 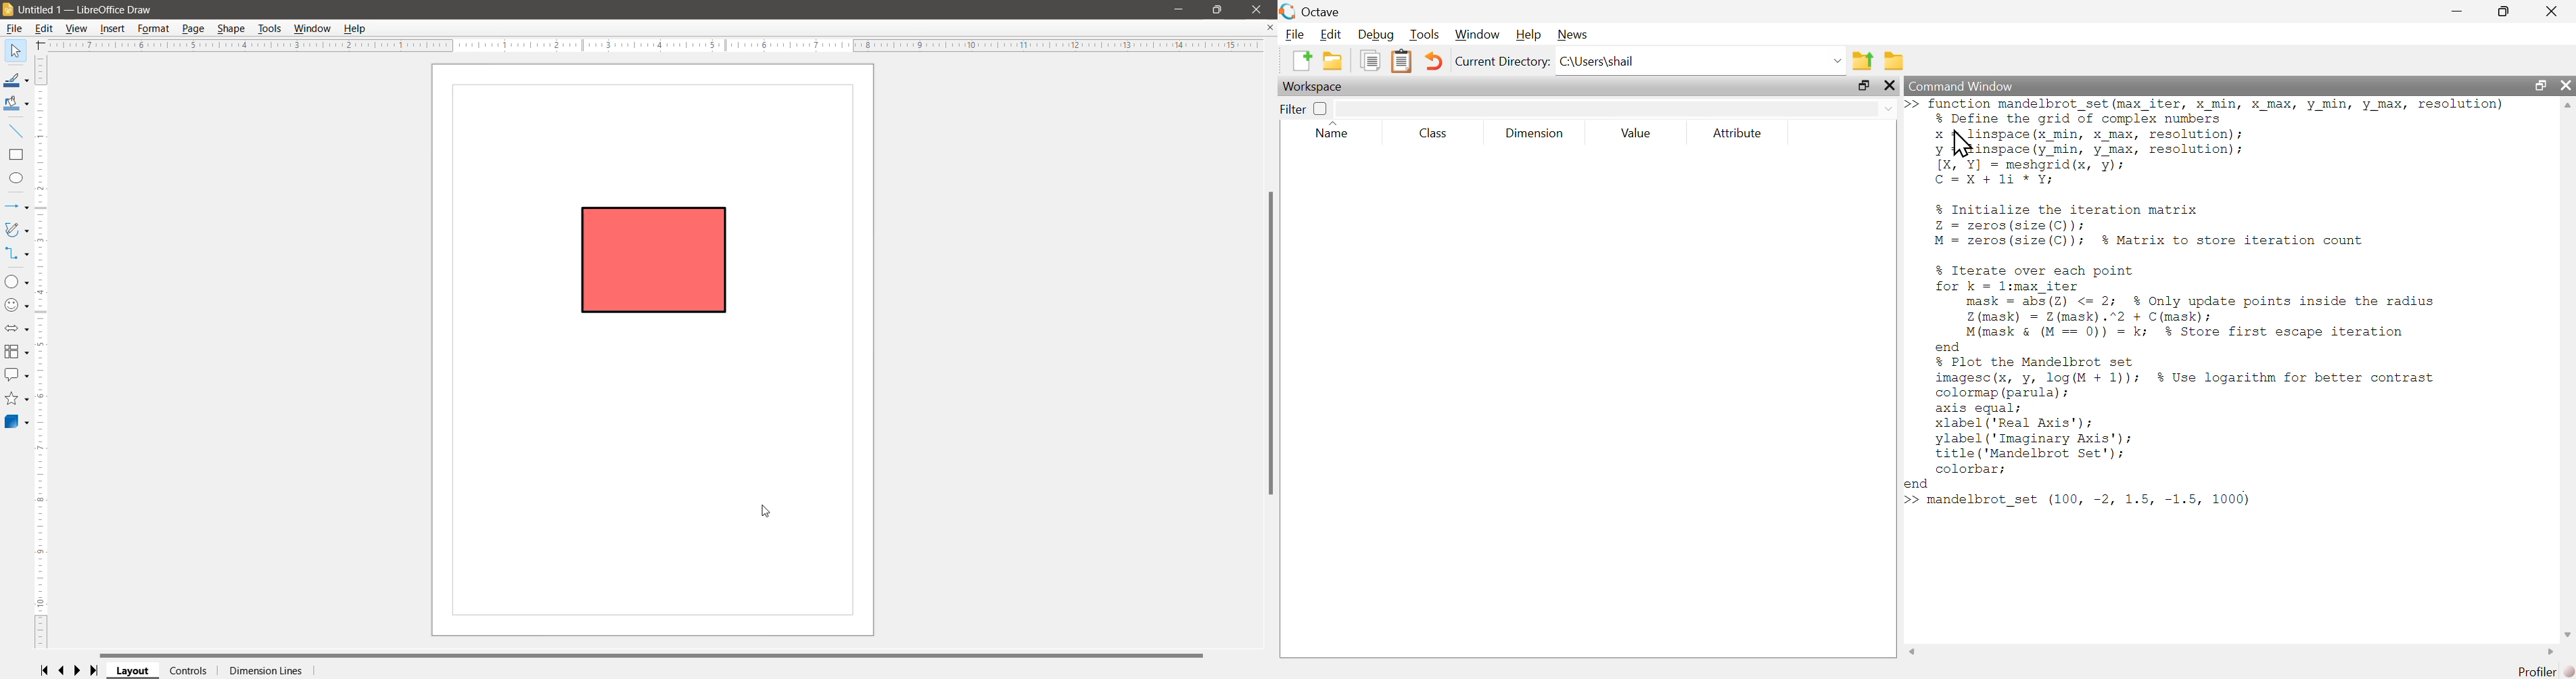 What do you see at coordinates (16, 155) in the screenshot?
I see `Rectangle` at bounding box center [16, 155].